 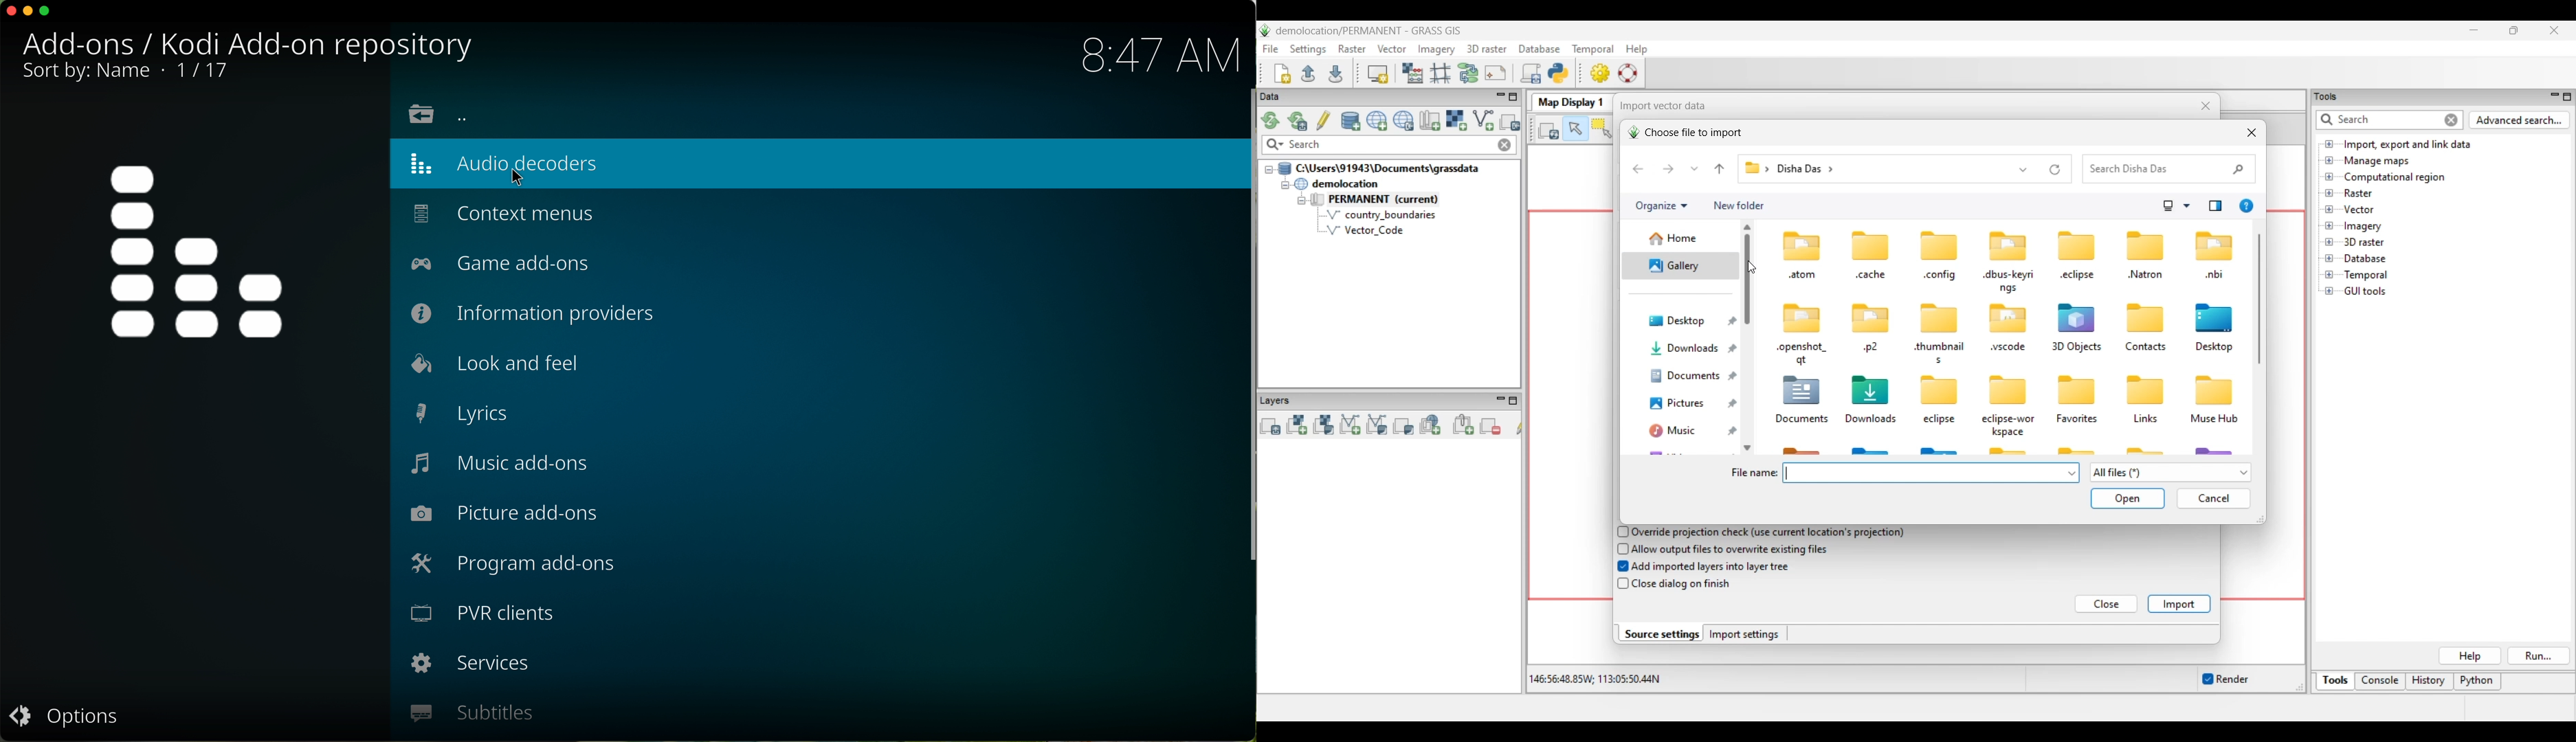 I want to click on cursor, so click(x=518, y=178).